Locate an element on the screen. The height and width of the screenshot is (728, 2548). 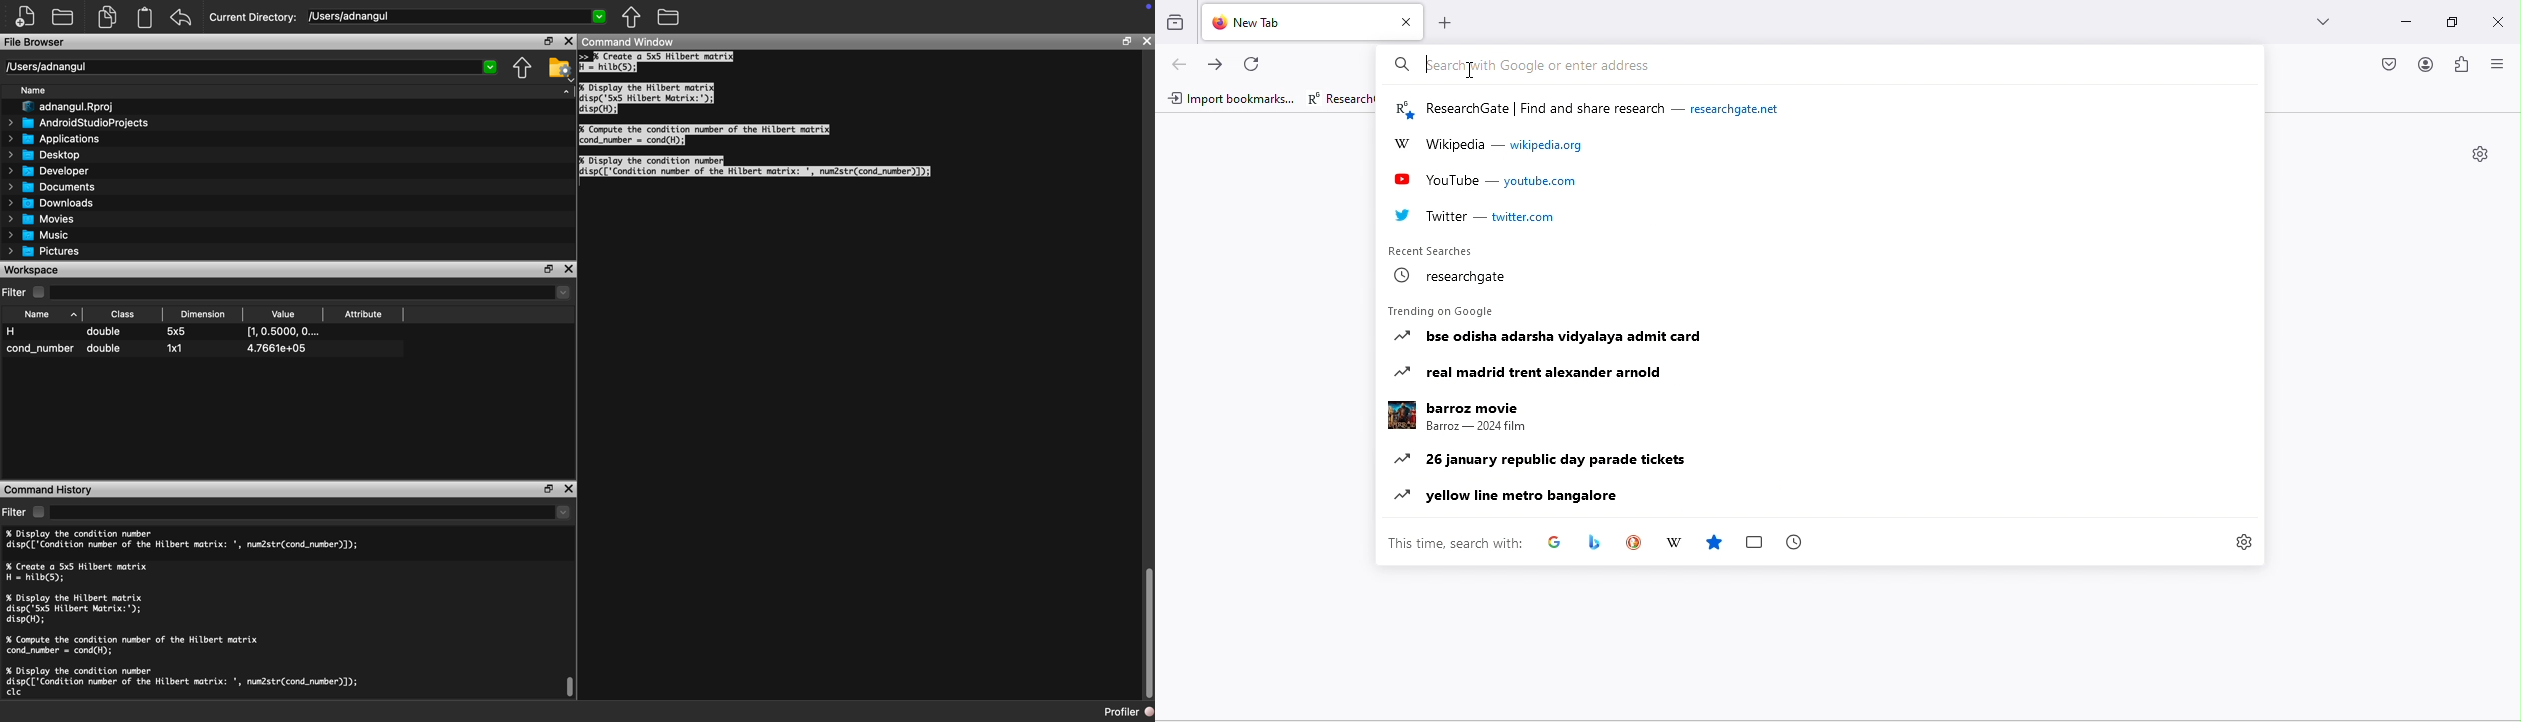
researchgate is located at coordinates (1339, 99).